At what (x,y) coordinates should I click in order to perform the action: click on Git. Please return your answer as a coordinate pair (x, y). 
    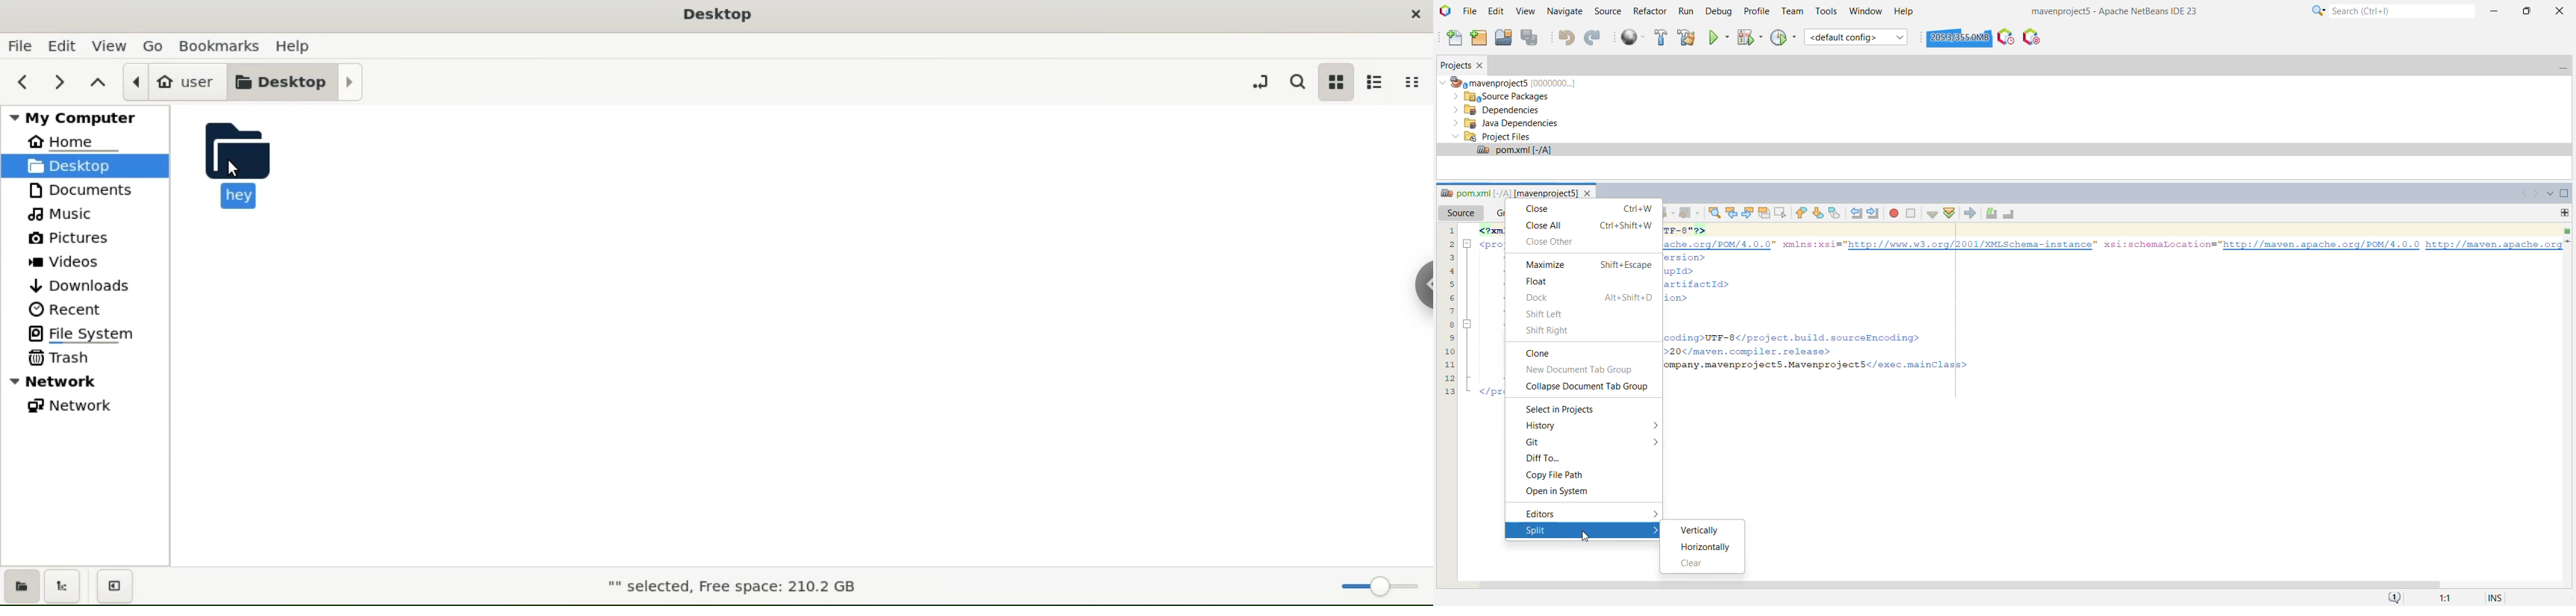
    Looking at the image, I should click on (1536, 443).